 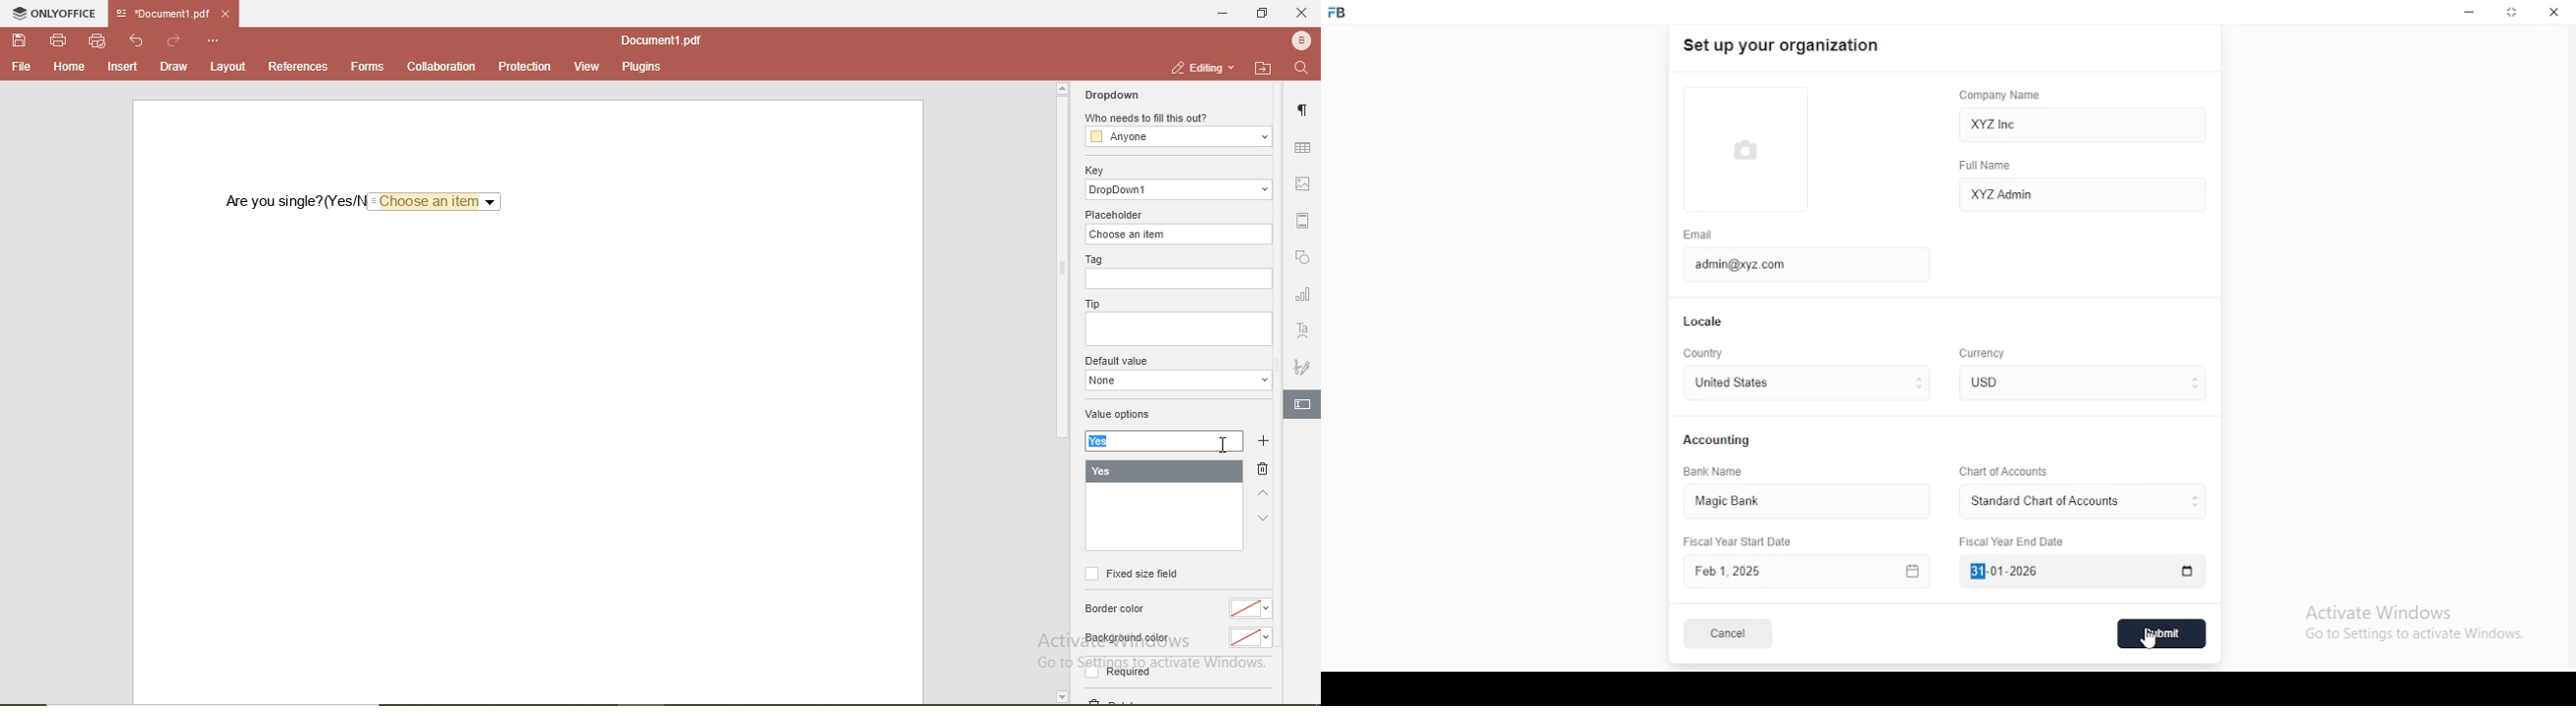 What do you see at coordinates (1718, 439) in the screenshot?
I see `accounting` at bounding box center [1718, 439].